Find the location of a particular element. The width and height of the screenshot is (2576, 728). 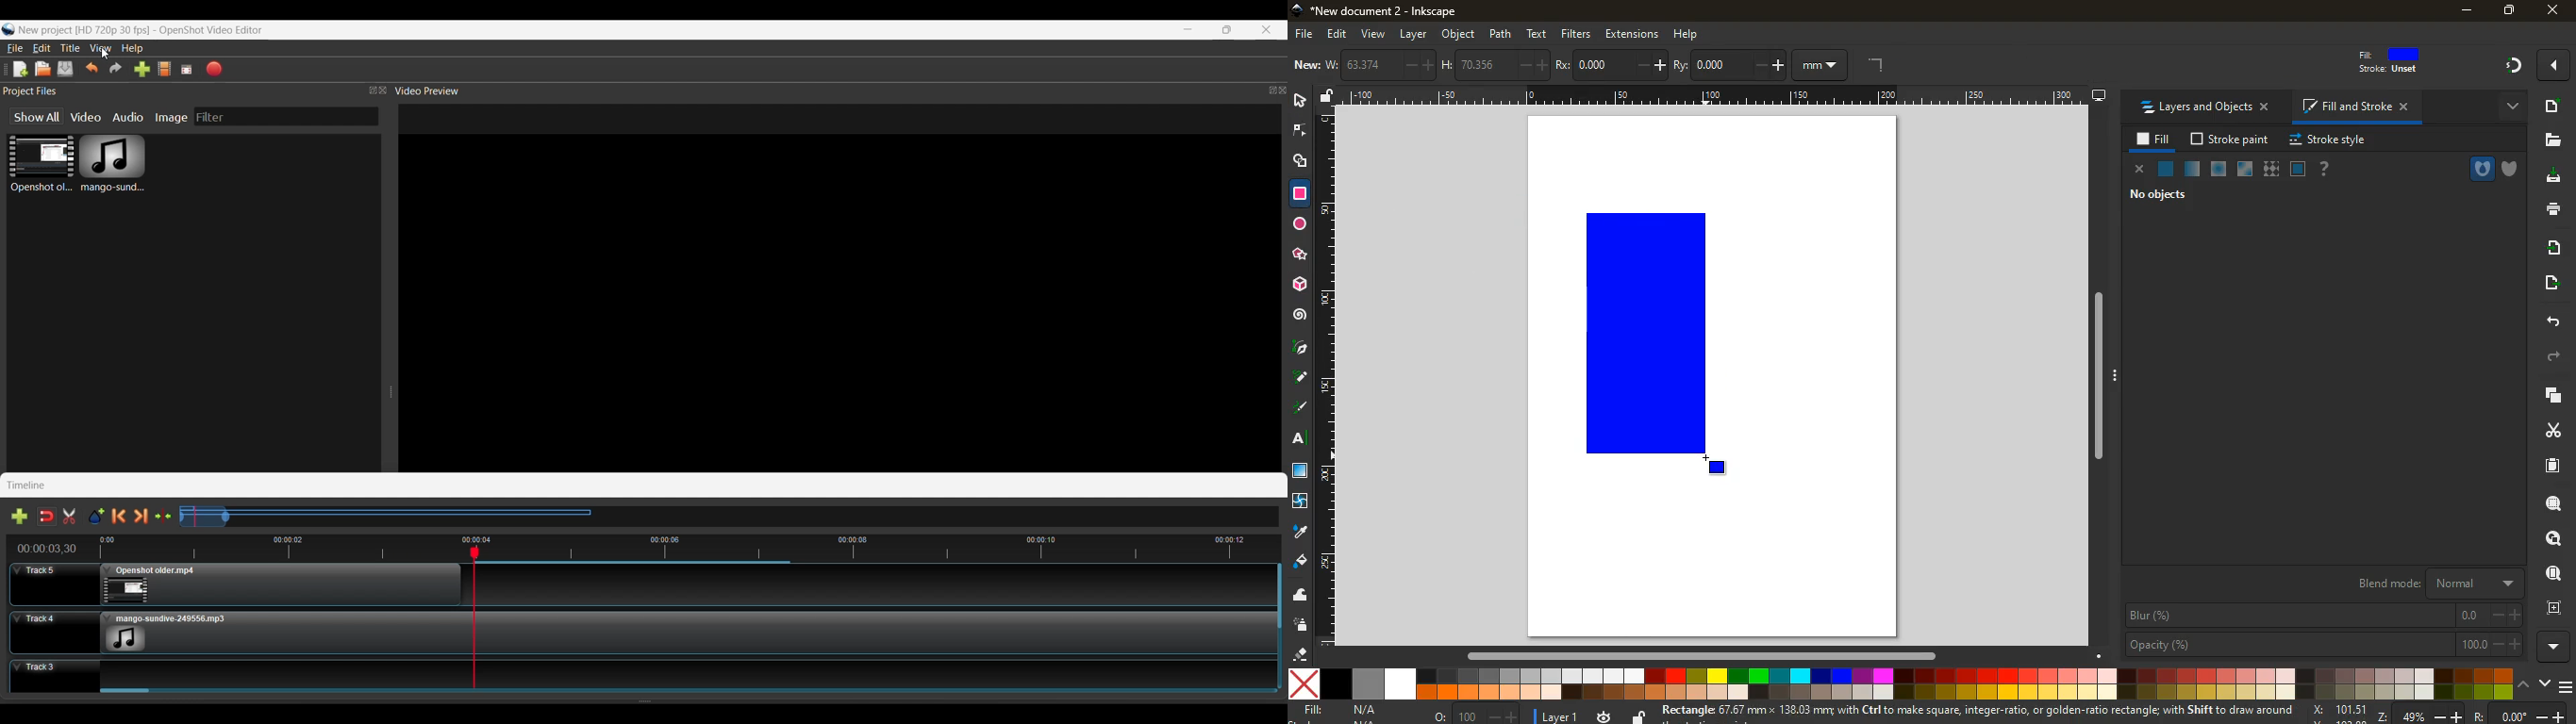

stroke style is located at coordinates (2328, 140).